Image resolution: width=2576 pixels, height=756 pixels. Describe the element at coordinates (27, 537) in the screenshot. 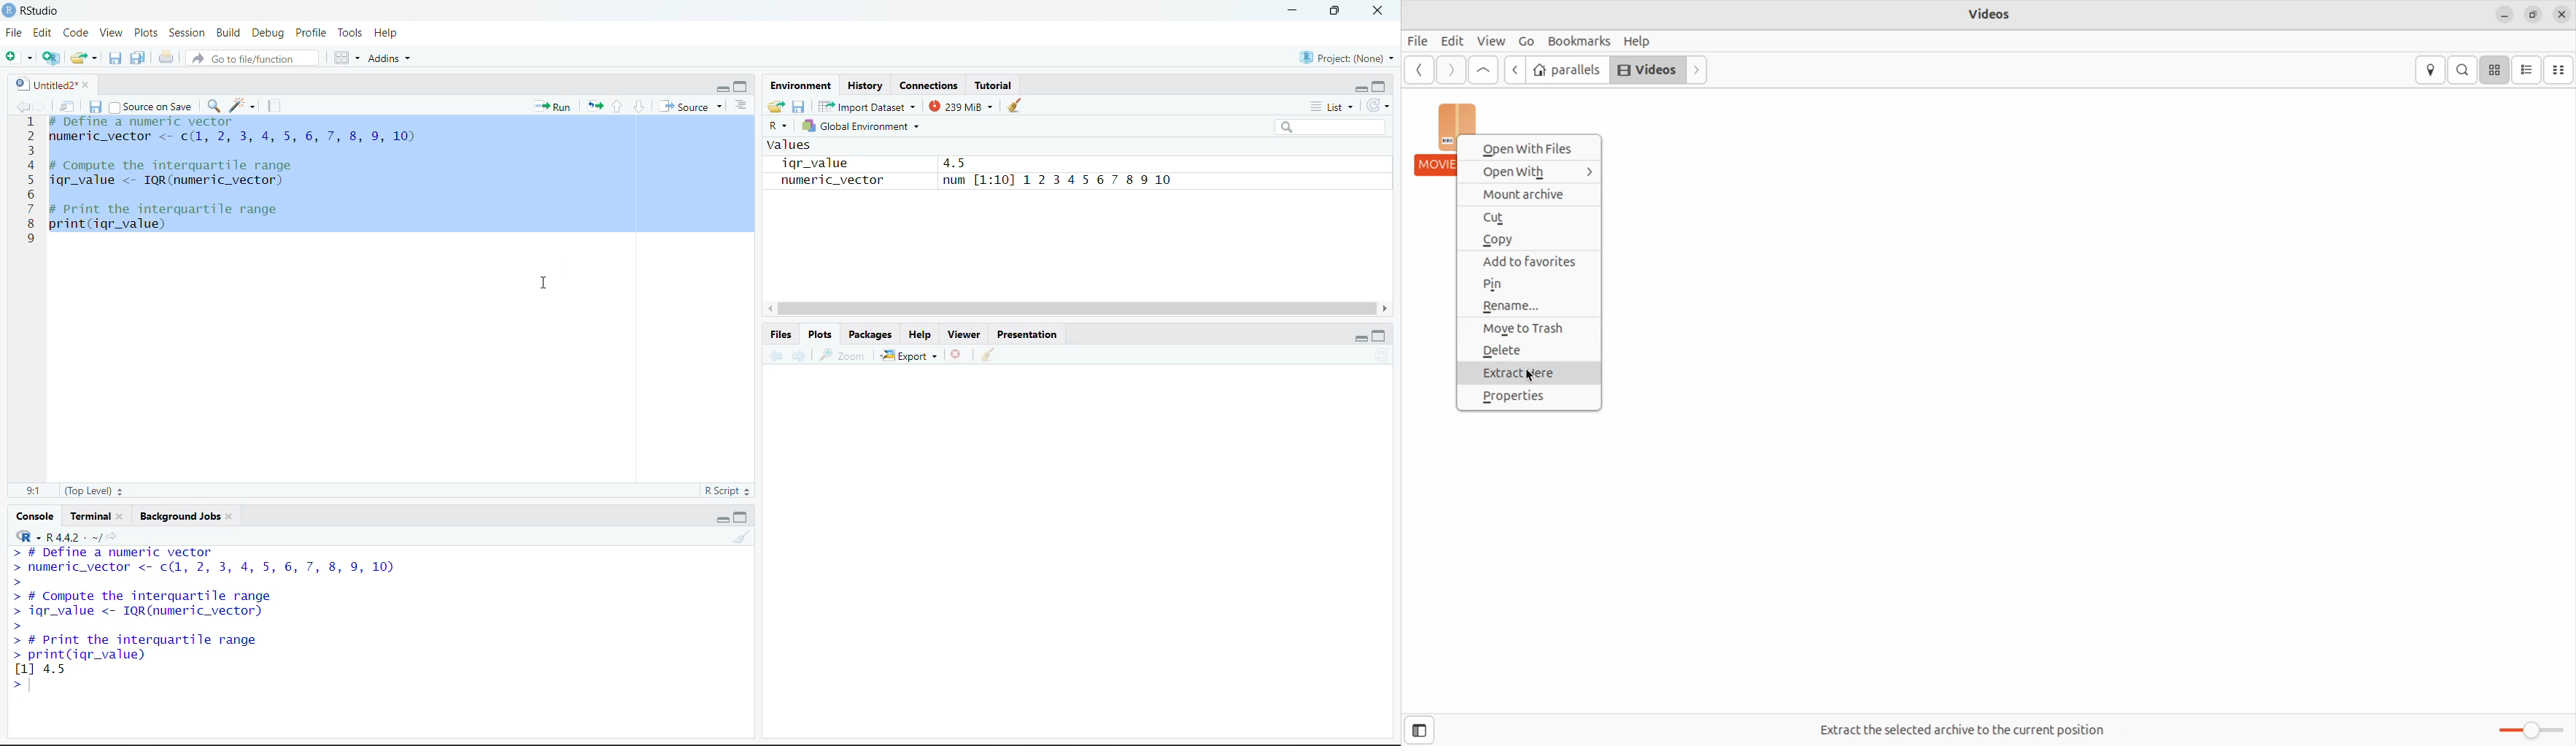

I see `R` at that location.